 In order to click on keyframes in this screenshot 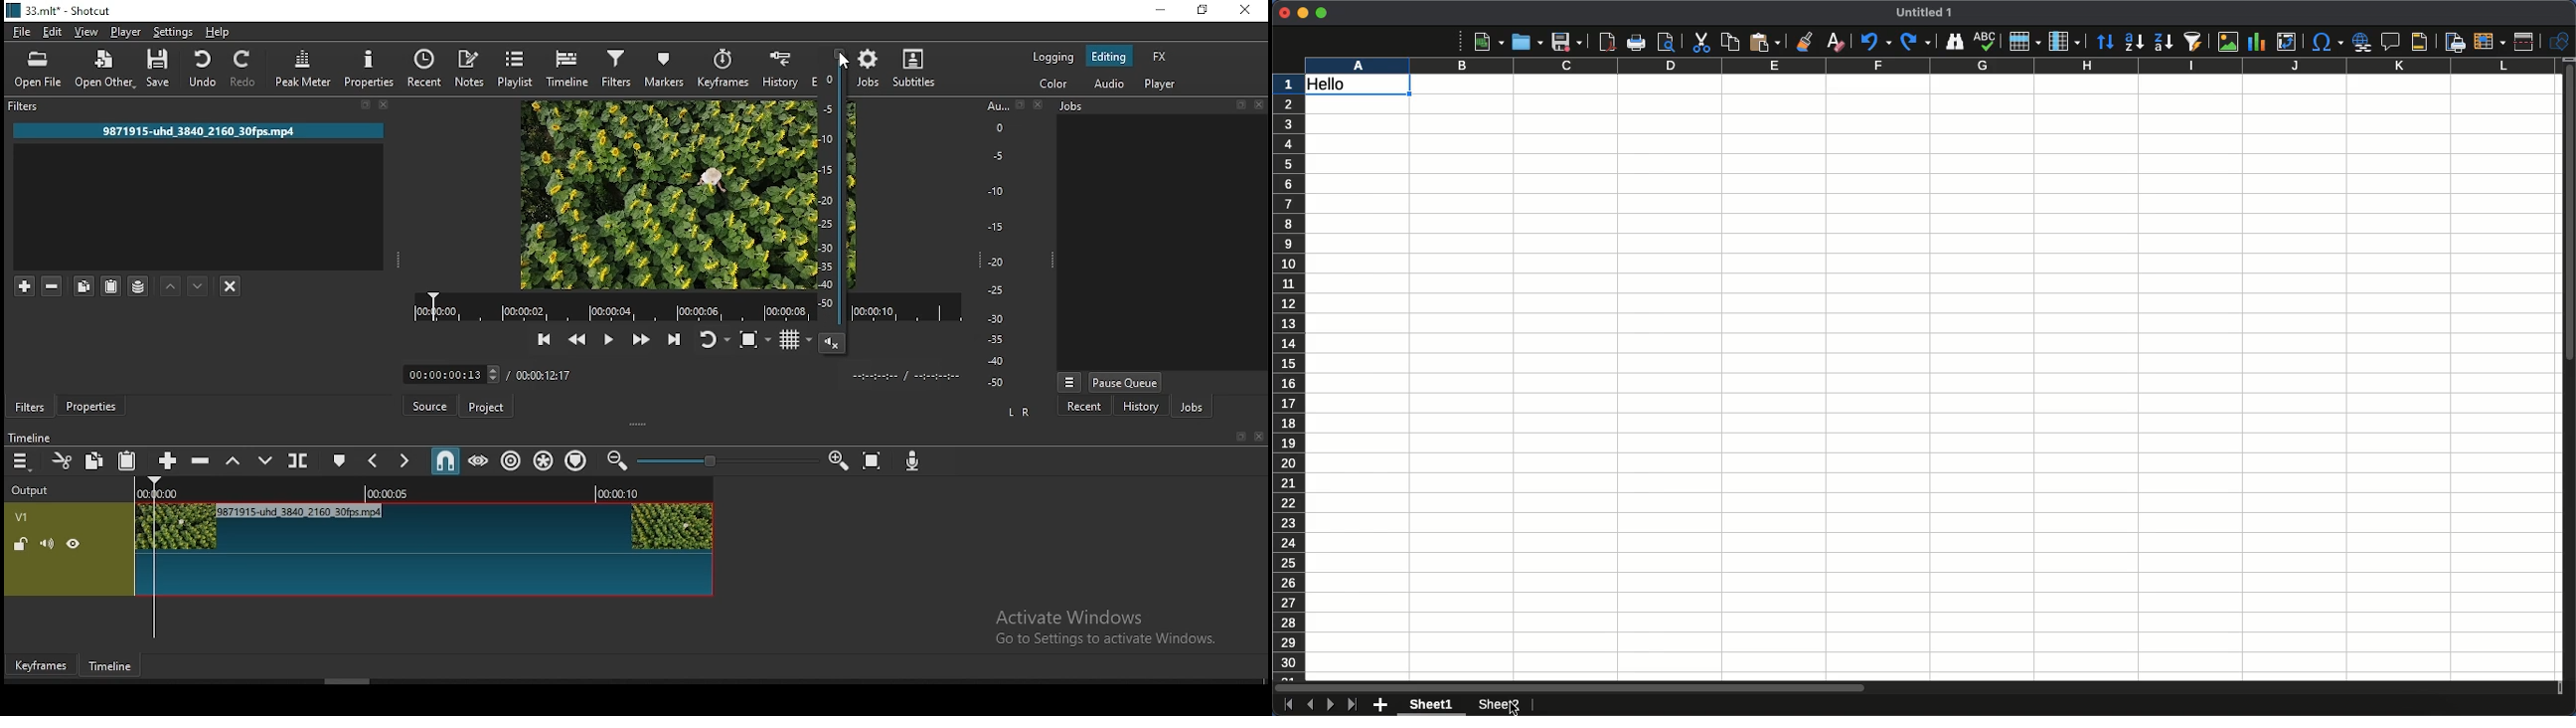, I will do `click(45, 664)`.